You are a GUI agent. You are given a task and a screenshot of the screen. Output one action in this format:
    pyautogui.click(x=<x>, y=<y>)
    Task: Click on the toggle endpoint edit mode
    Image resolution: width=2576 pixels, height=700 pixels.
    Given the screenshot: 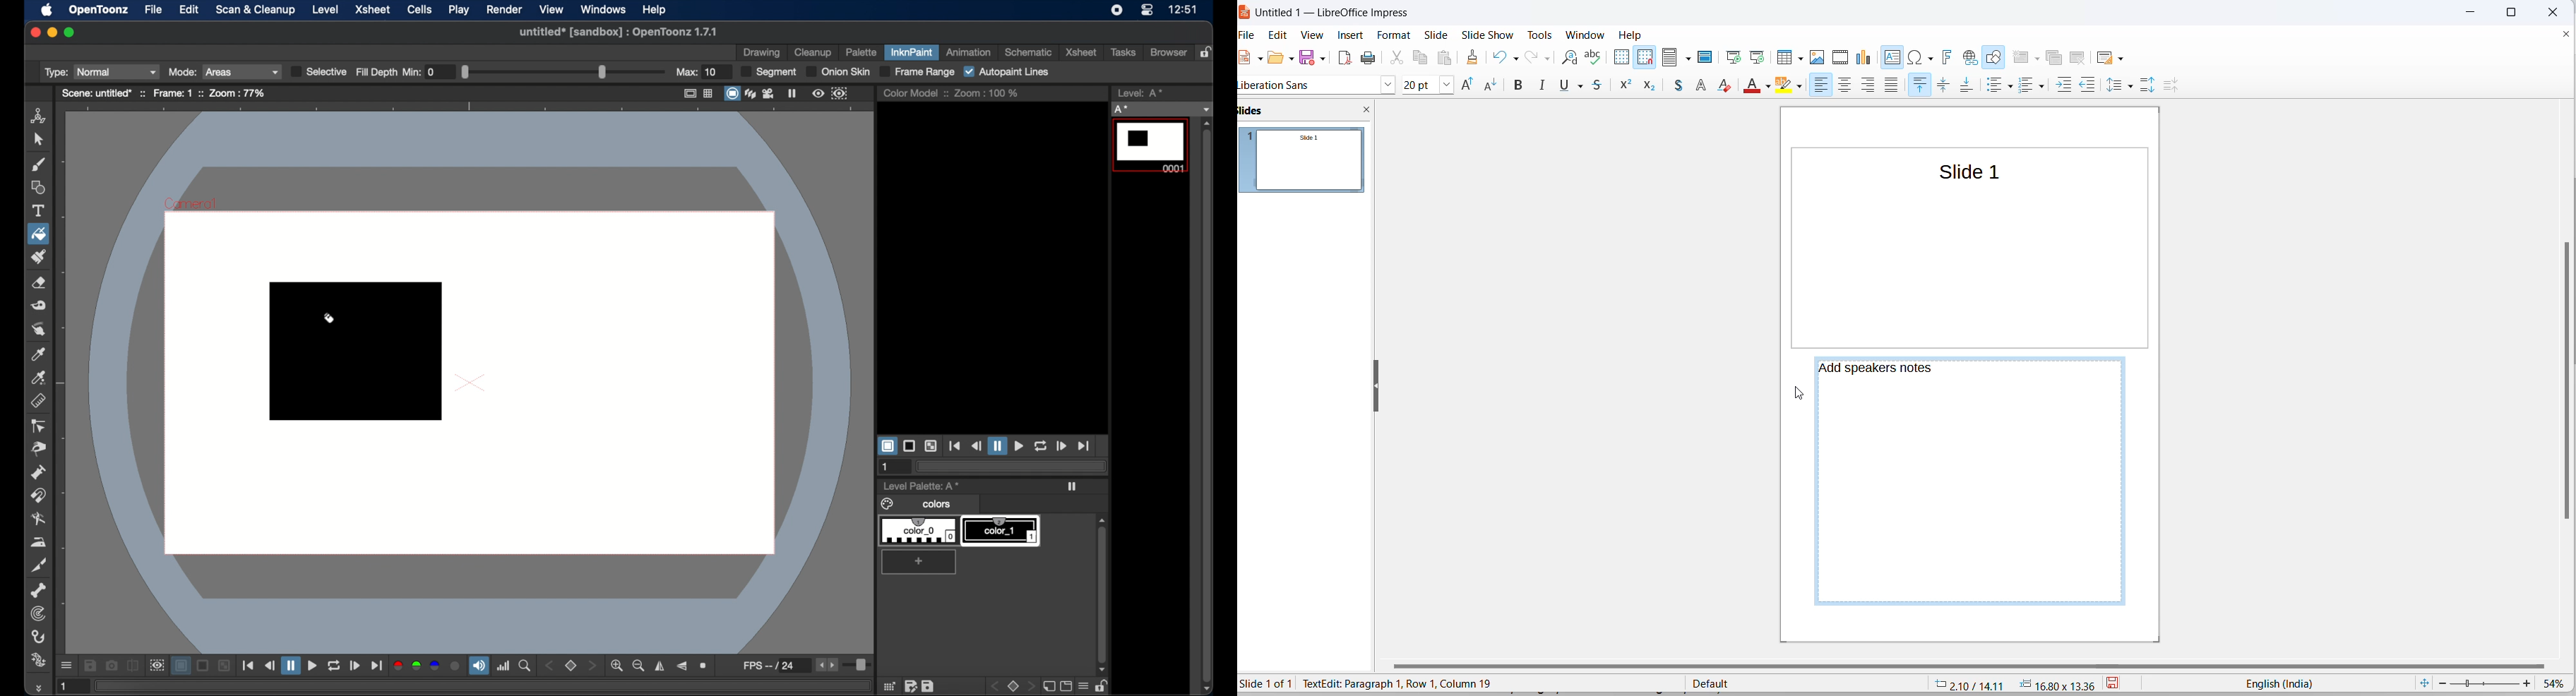 What is the action you would take?
    pyautogui.click(x=1969, y=86)
    